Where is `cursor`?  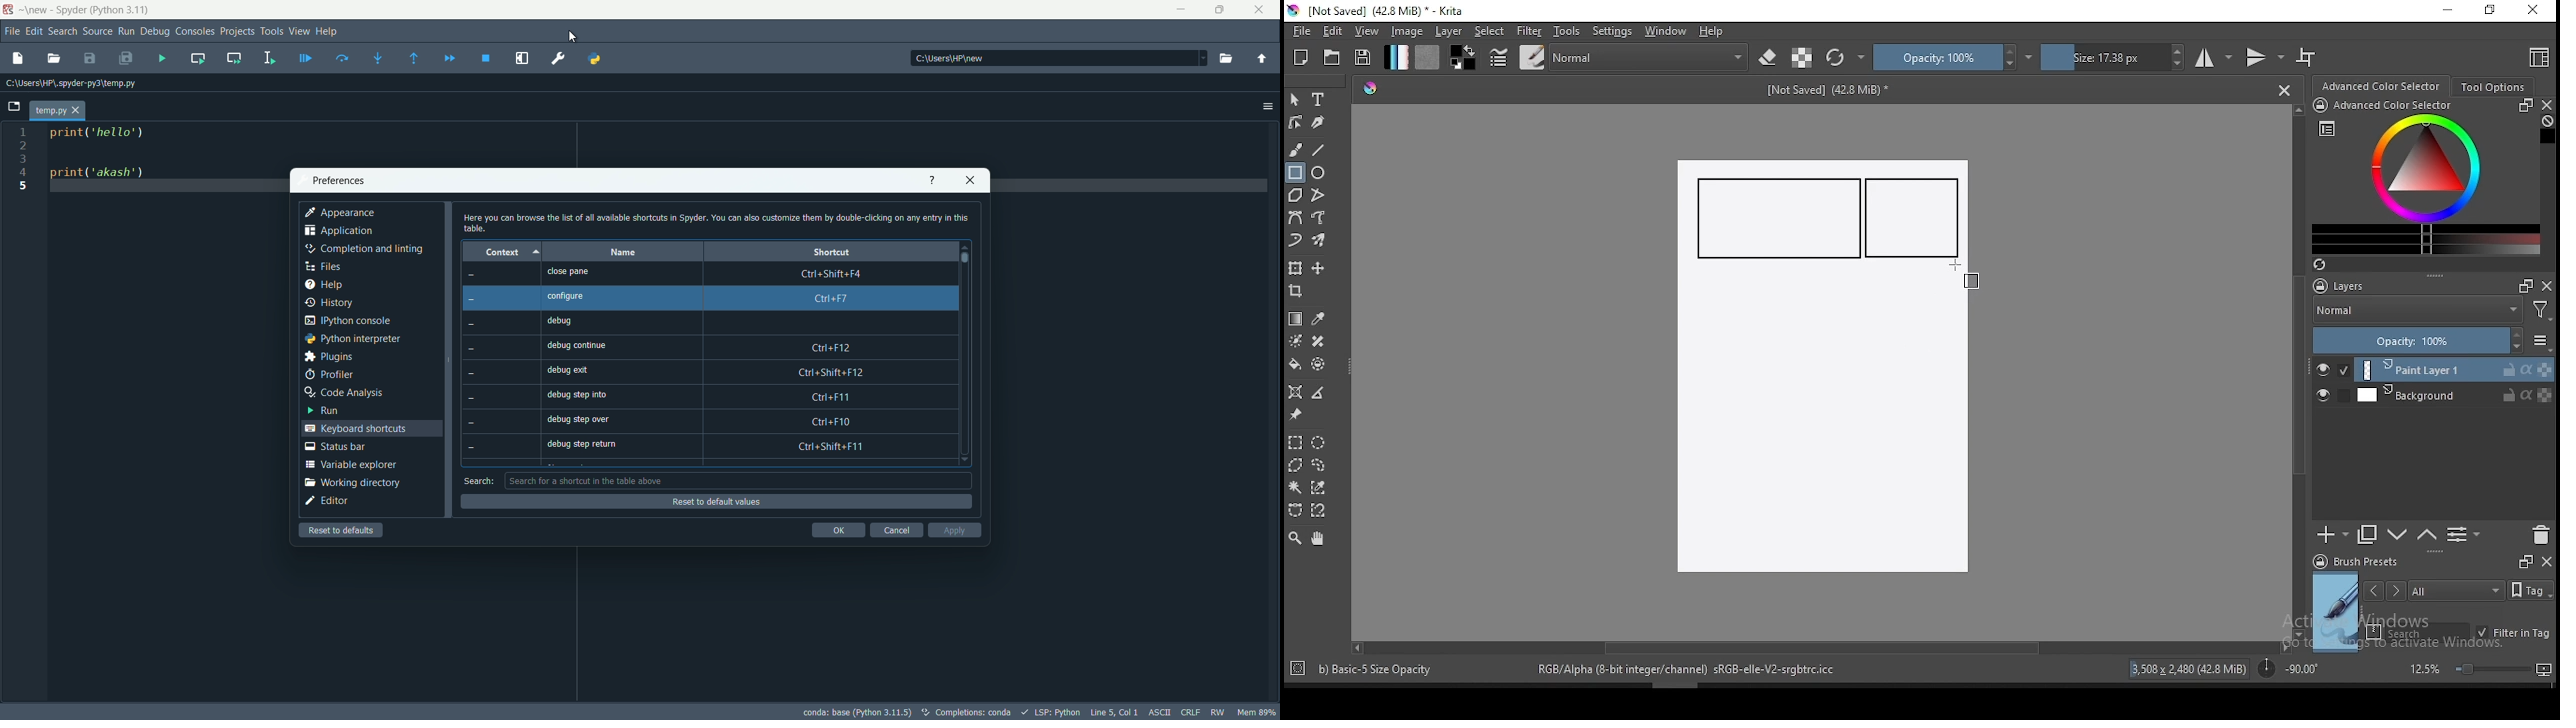 cursor is located at coordinates (573, 37).